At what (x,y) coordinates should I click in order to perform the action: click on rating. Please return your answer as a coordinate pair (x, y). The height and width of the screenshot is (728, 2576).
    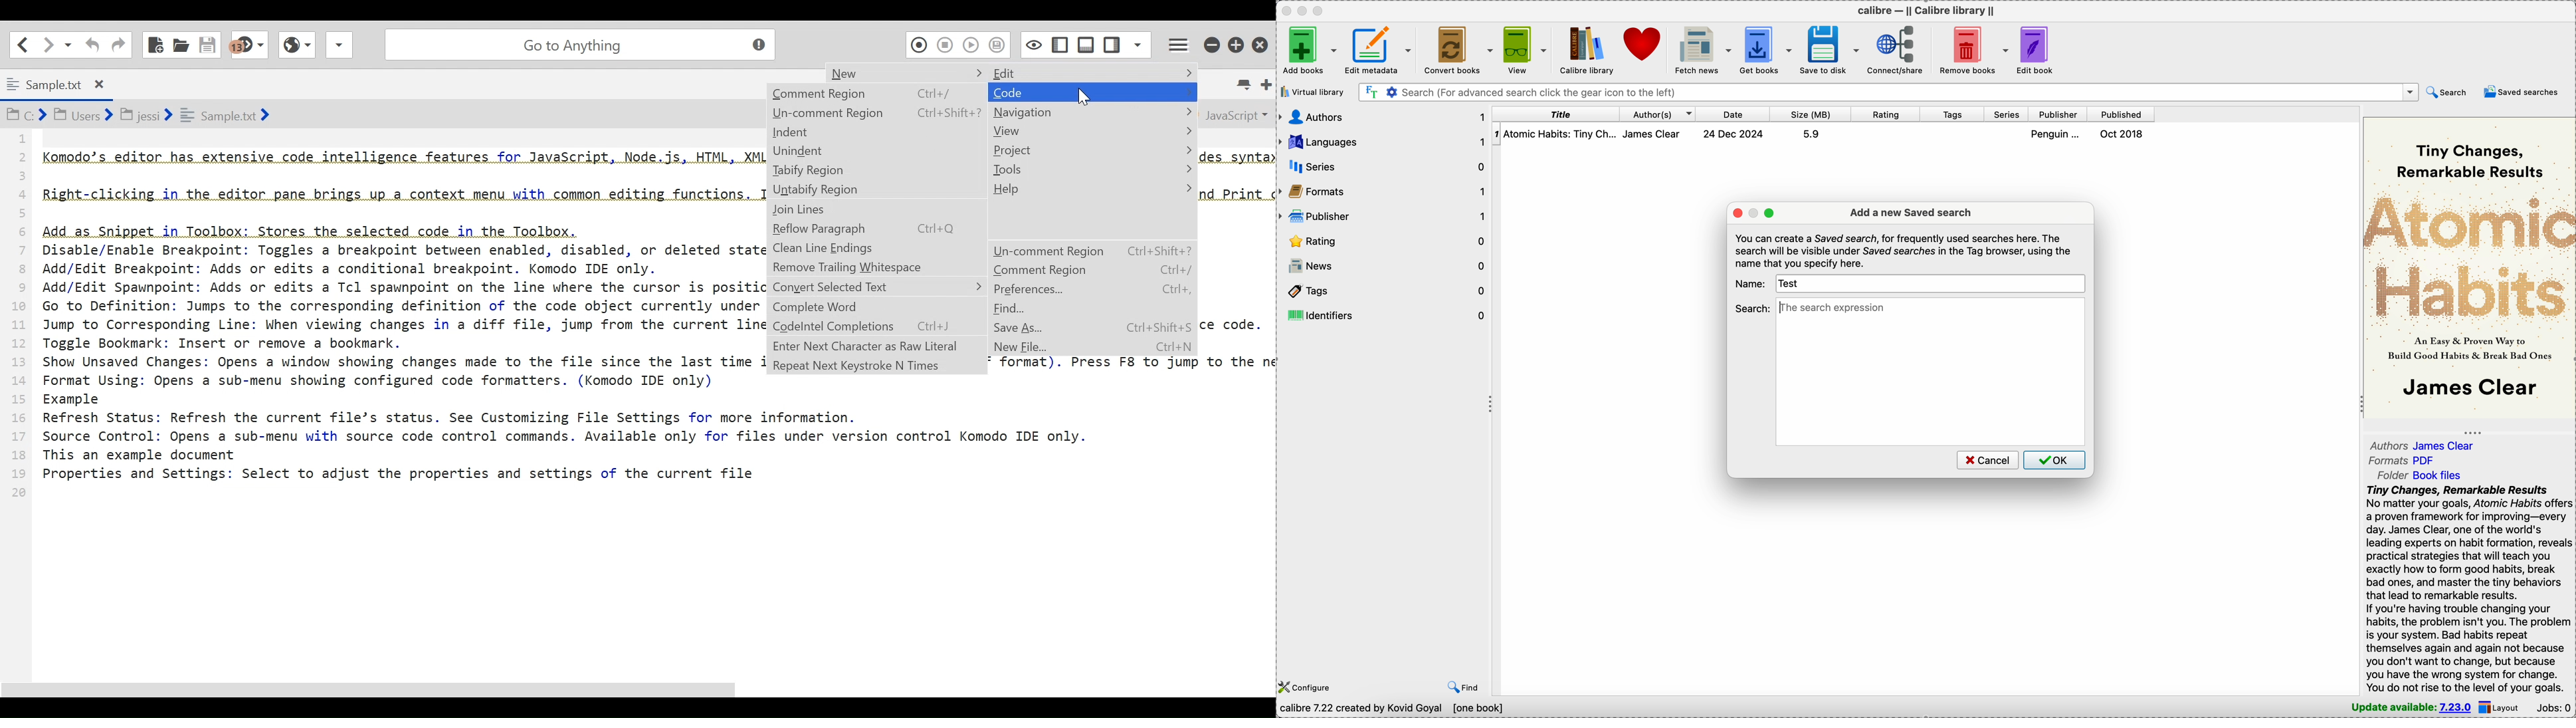
    Looking at the image, I should click on (1886, 114).